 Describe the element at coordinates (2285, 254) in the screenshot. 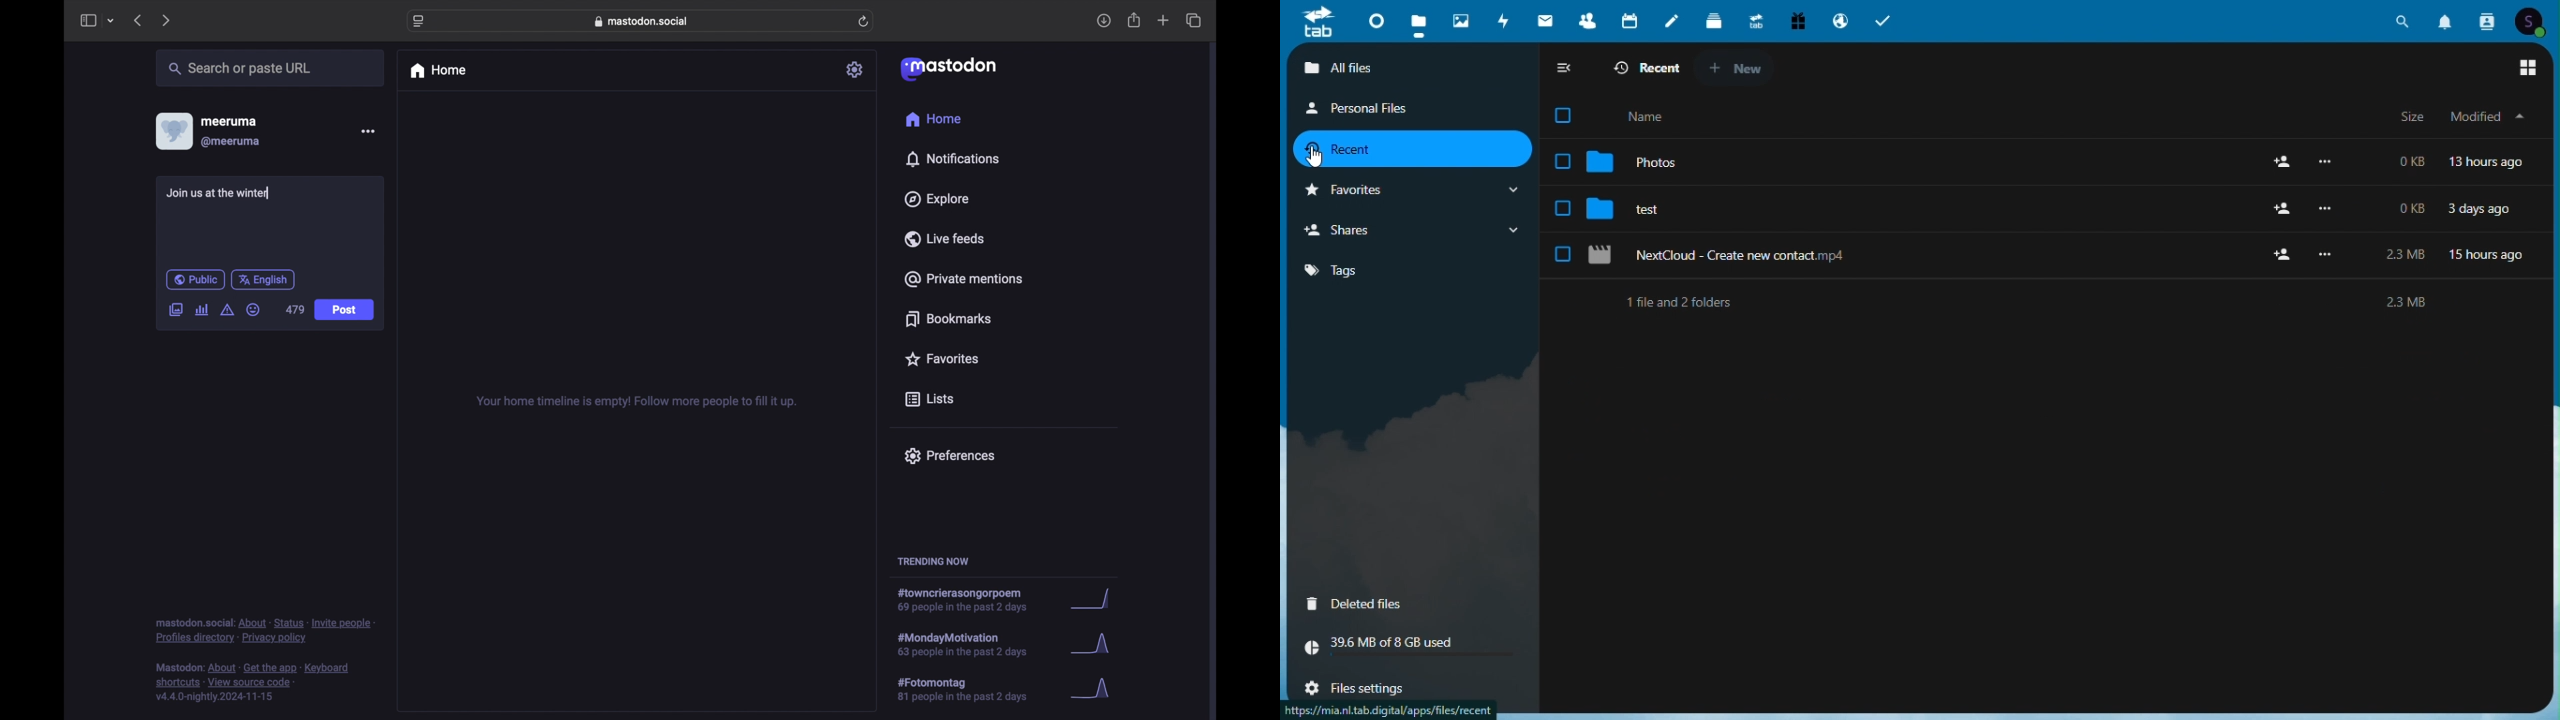

I see `add user` at that location.